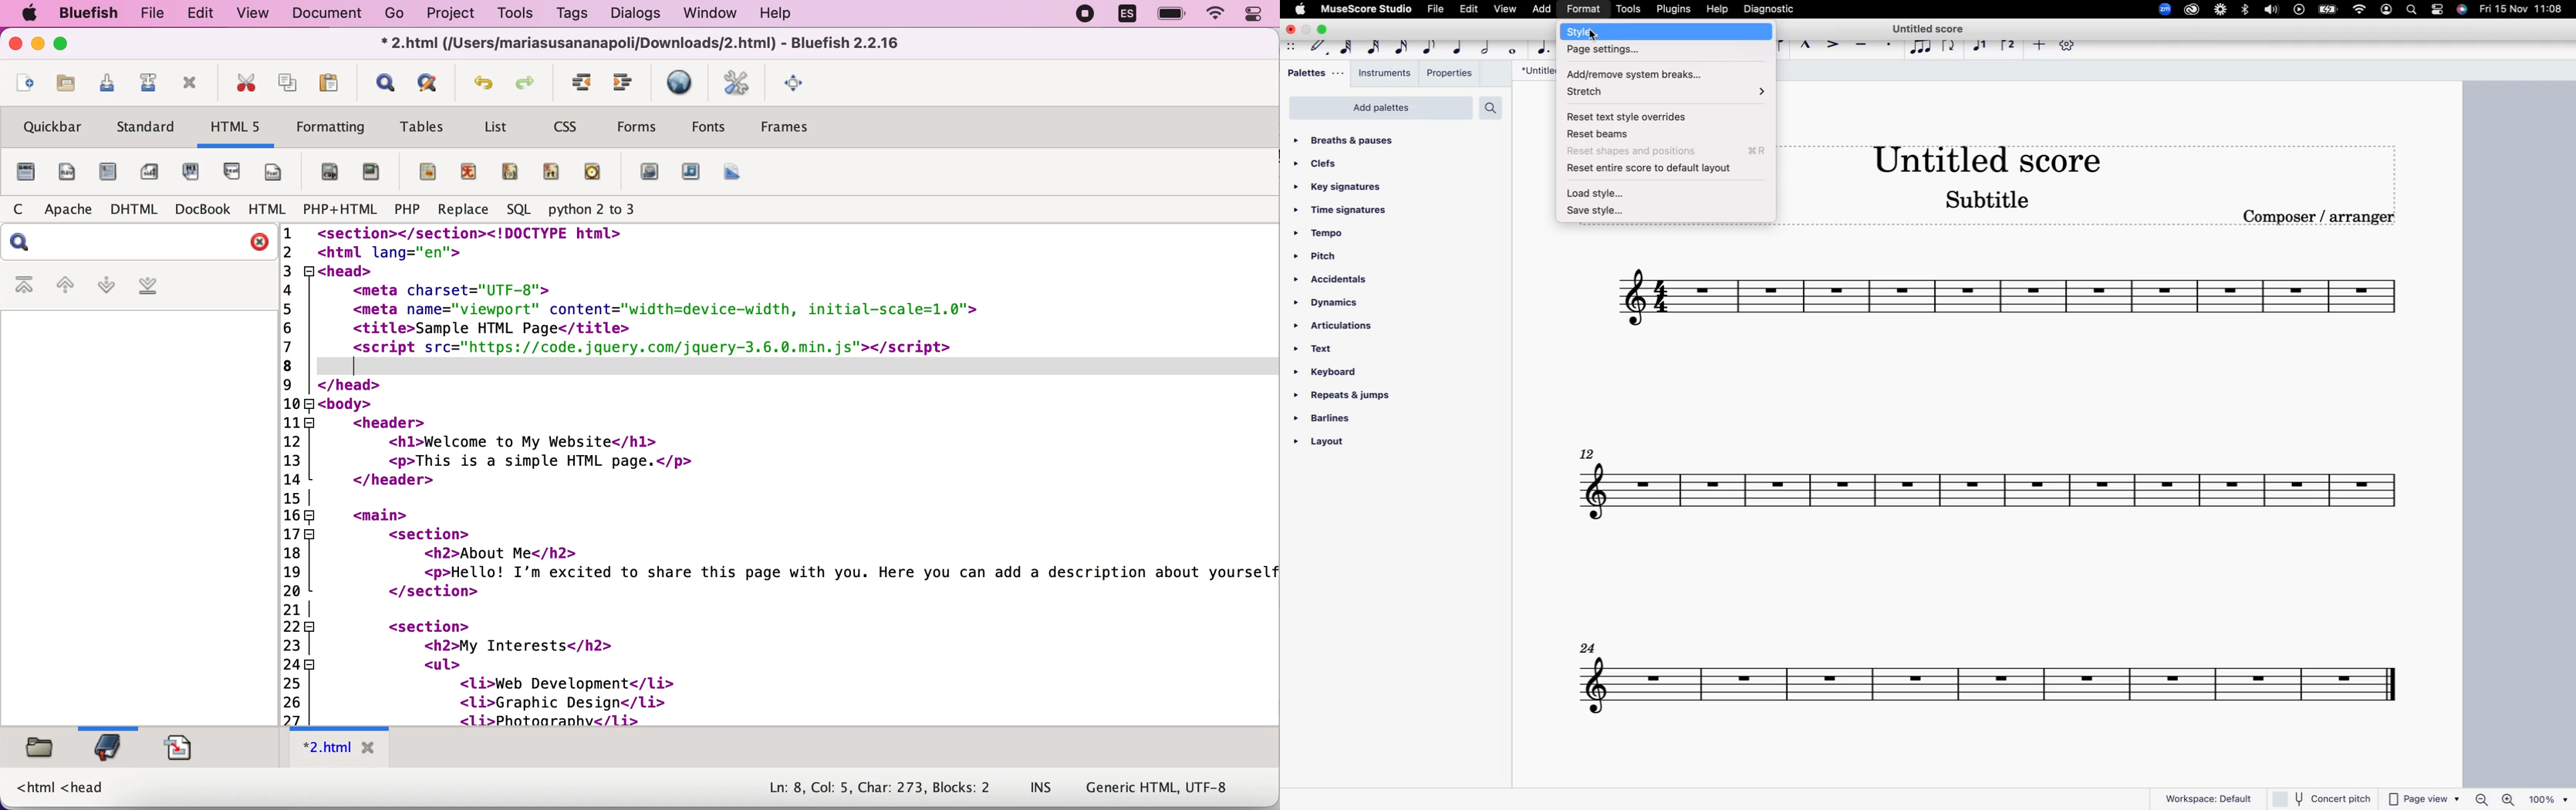 This screenshot has width=2576, height=812. Describe the element at coordinates (2220, 11) in the screenshot. I see `loom` at that location.